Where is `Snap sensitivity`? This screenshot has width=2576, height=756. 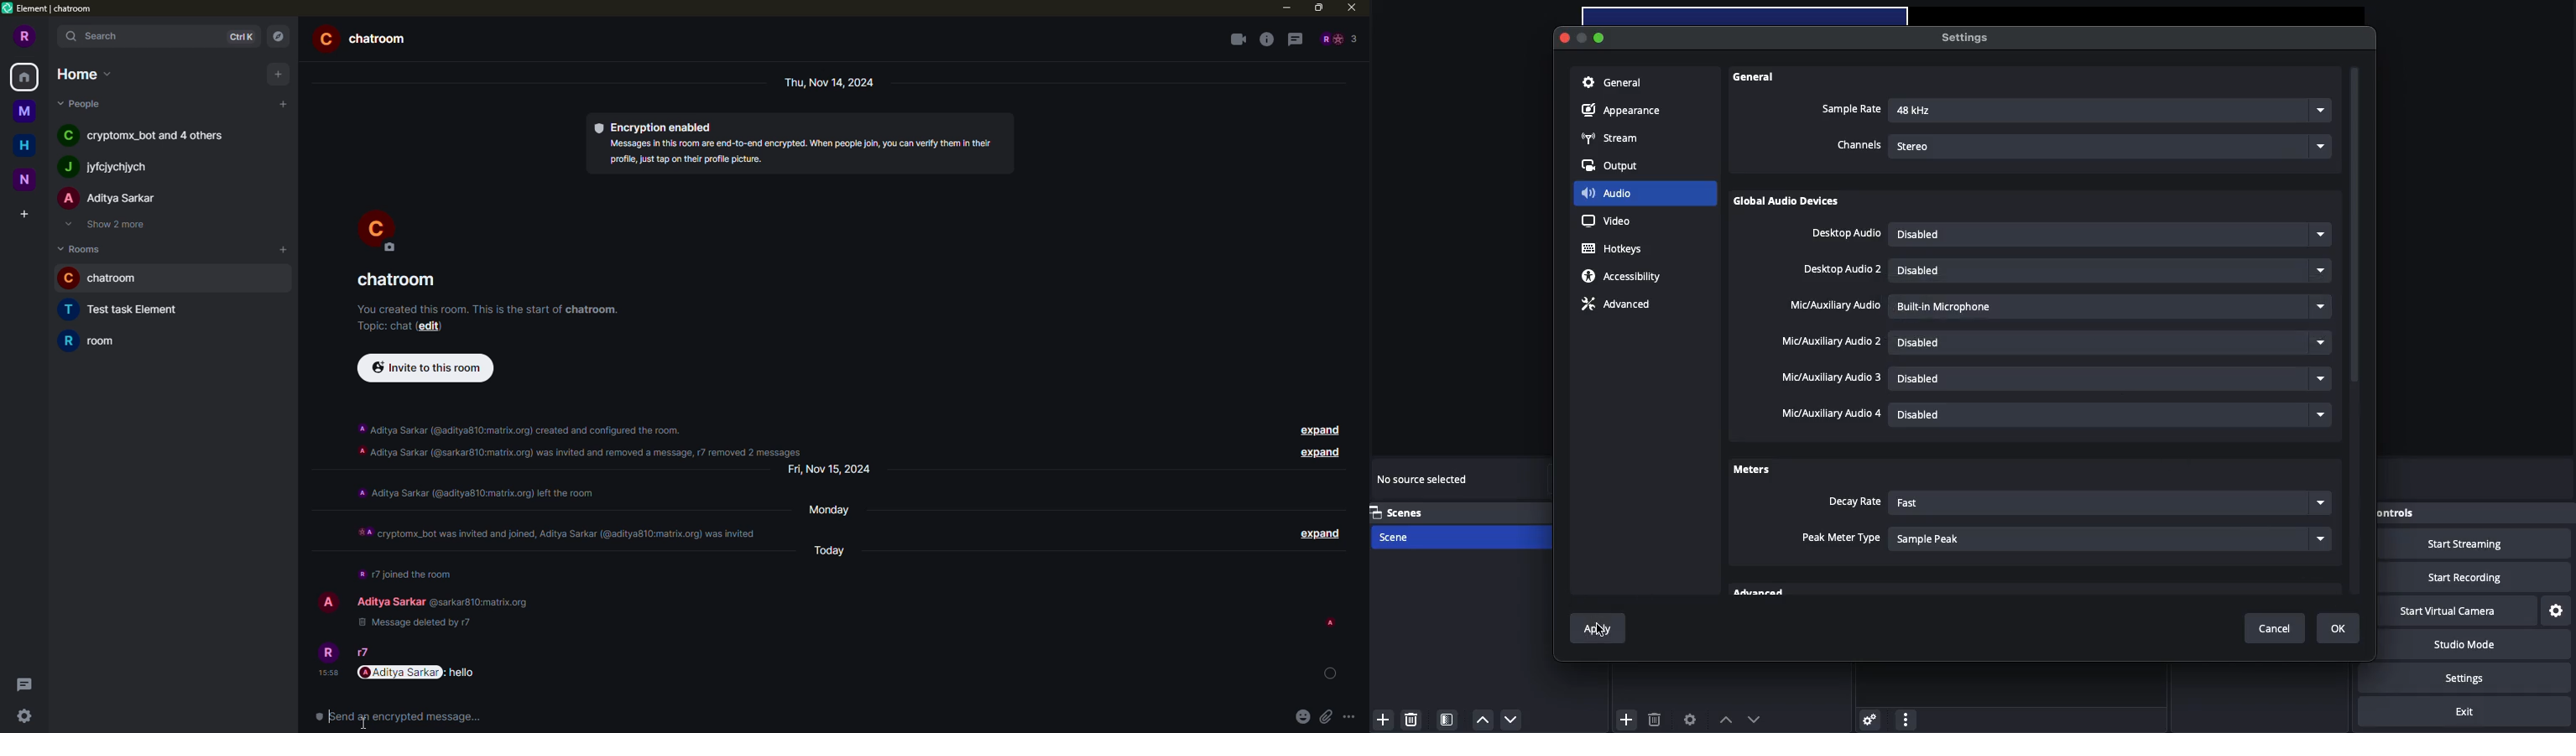 Snap sensitivity is located at coordinates (1842, 538).